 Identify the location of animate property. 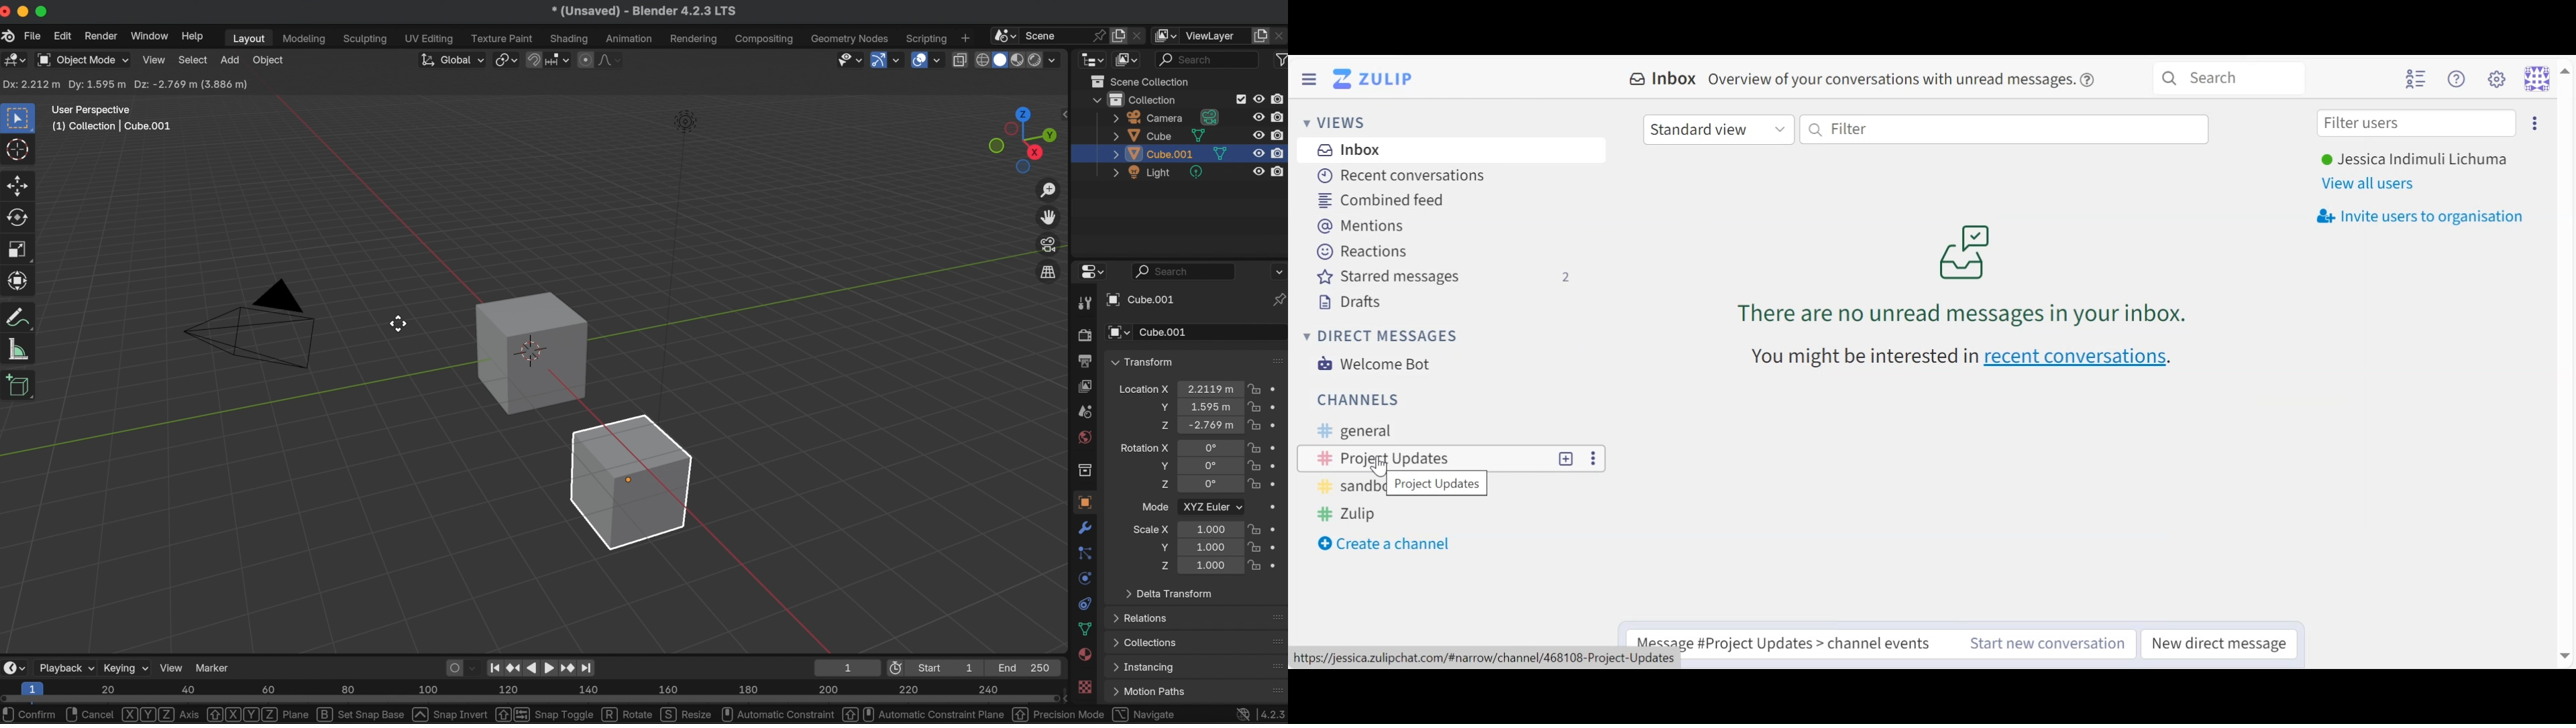
(1275, 528).